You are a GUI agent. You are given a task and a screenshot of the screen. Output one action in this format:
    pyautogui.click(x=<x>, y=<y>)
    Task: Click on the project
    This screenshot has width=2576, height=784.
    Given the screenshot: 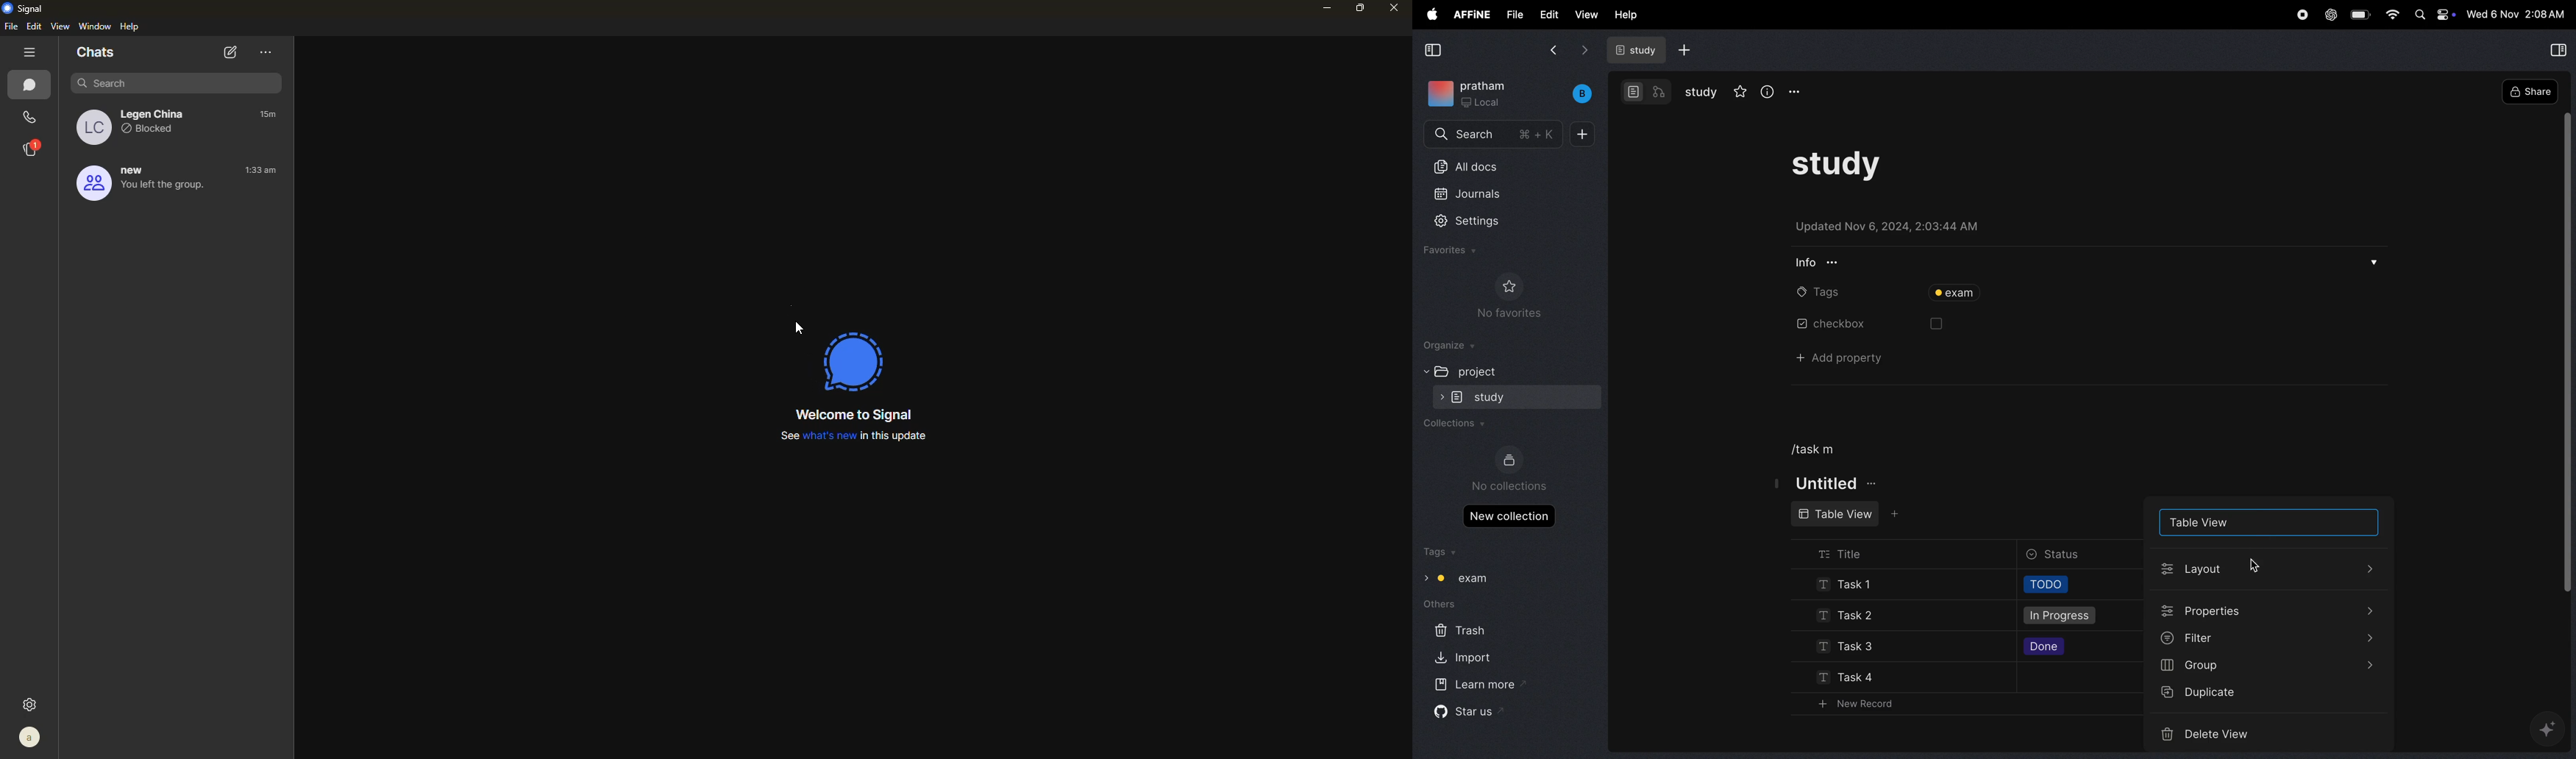 What is the action you would take?
    pyautogui.click(x=1469, y=371)
    